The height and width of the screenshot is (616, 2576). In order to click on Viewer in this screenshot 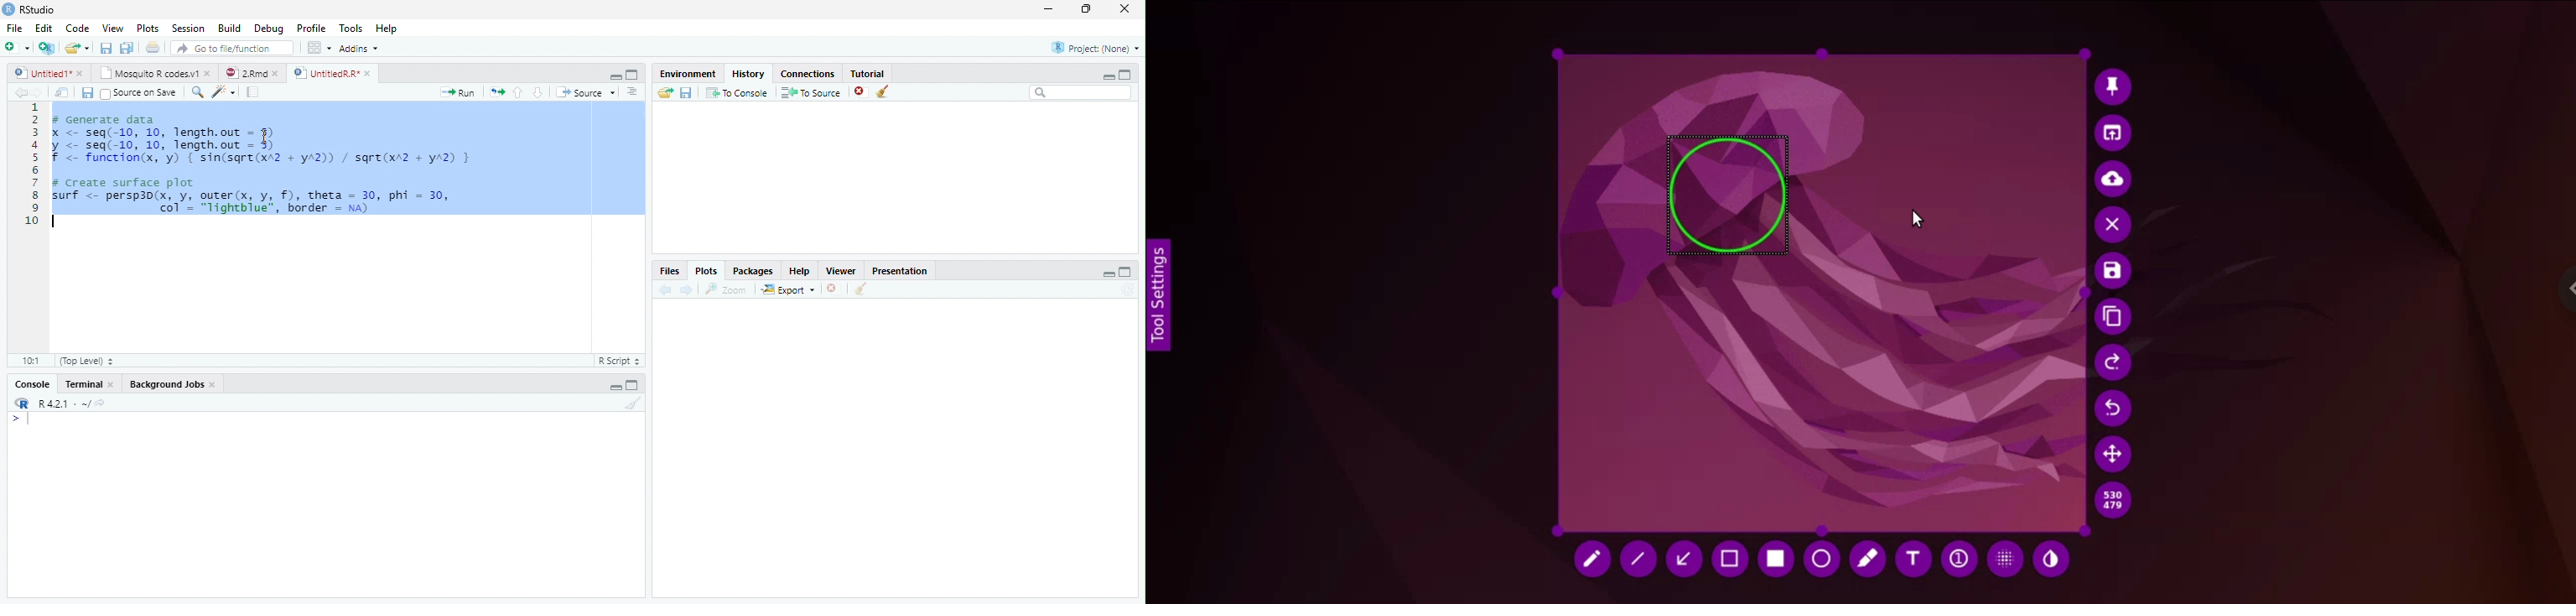, I will do `click(840, 270)`.